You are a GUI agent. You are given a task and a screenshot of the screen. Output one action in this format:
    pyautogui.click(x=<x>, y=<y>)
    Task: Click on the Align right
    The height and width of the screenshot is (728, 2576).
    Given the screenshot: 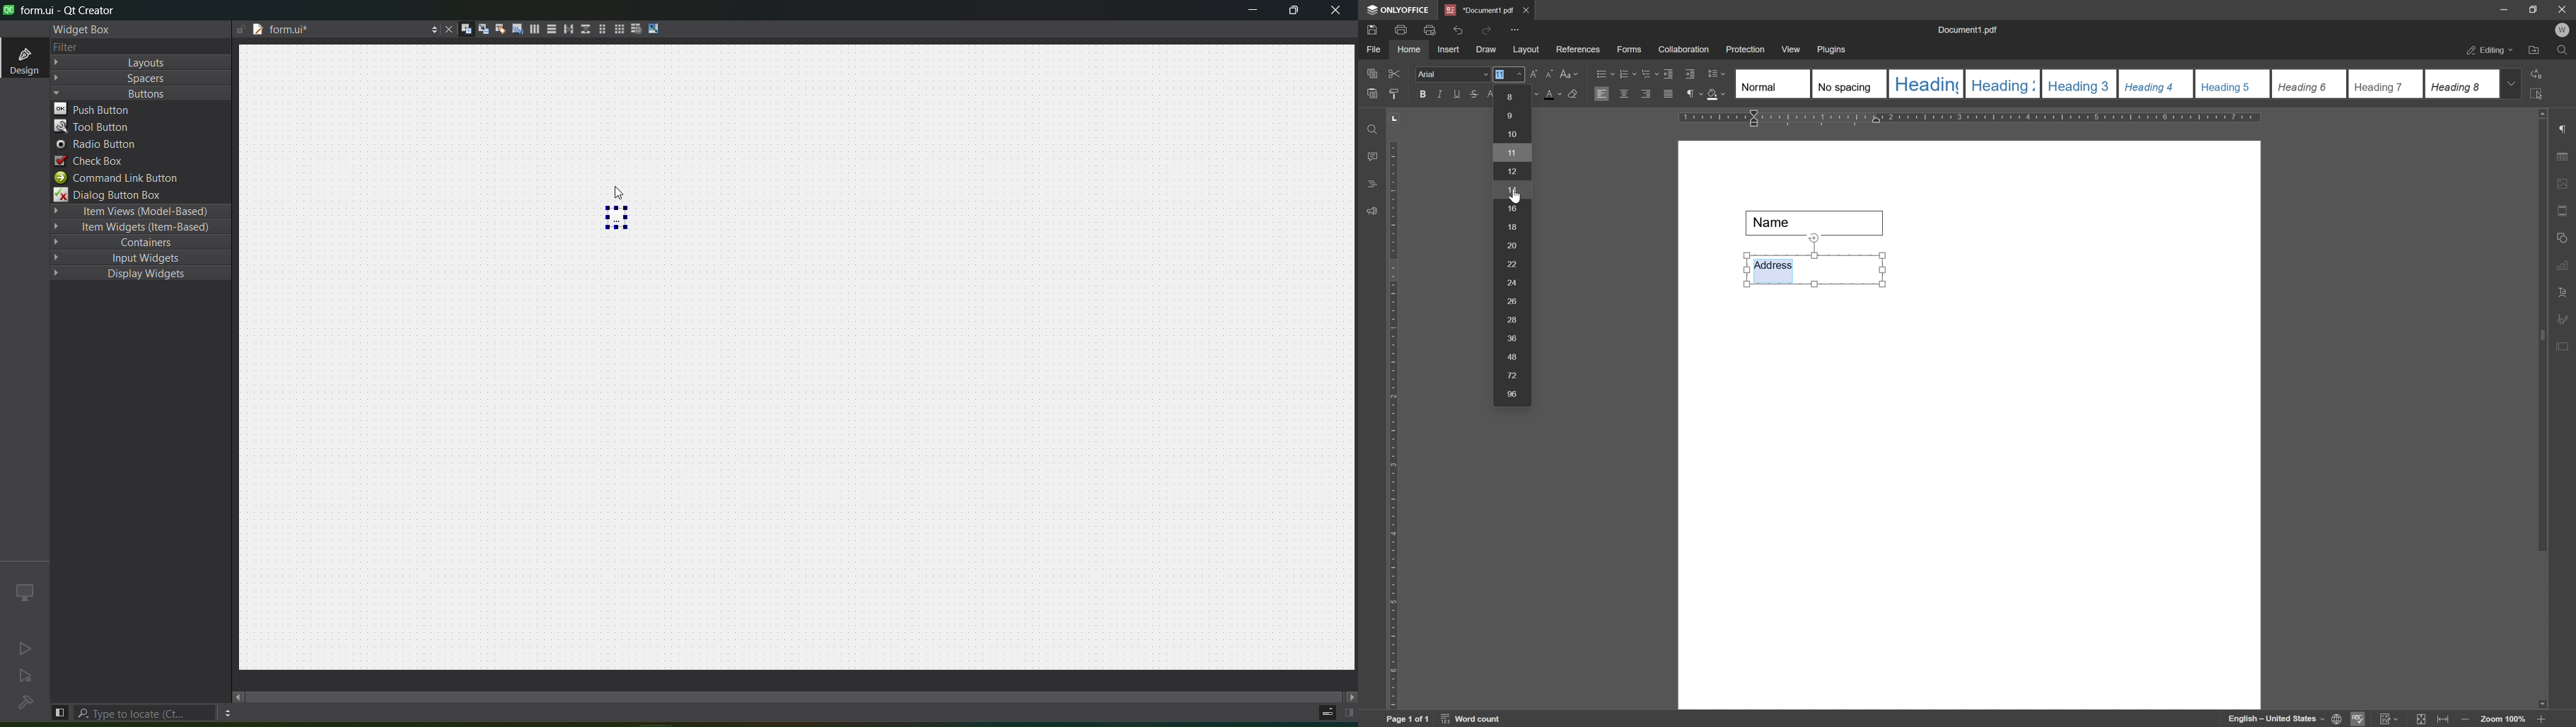 What is the action you would take?
    pyautogui.click(x=1647, y=95)
    